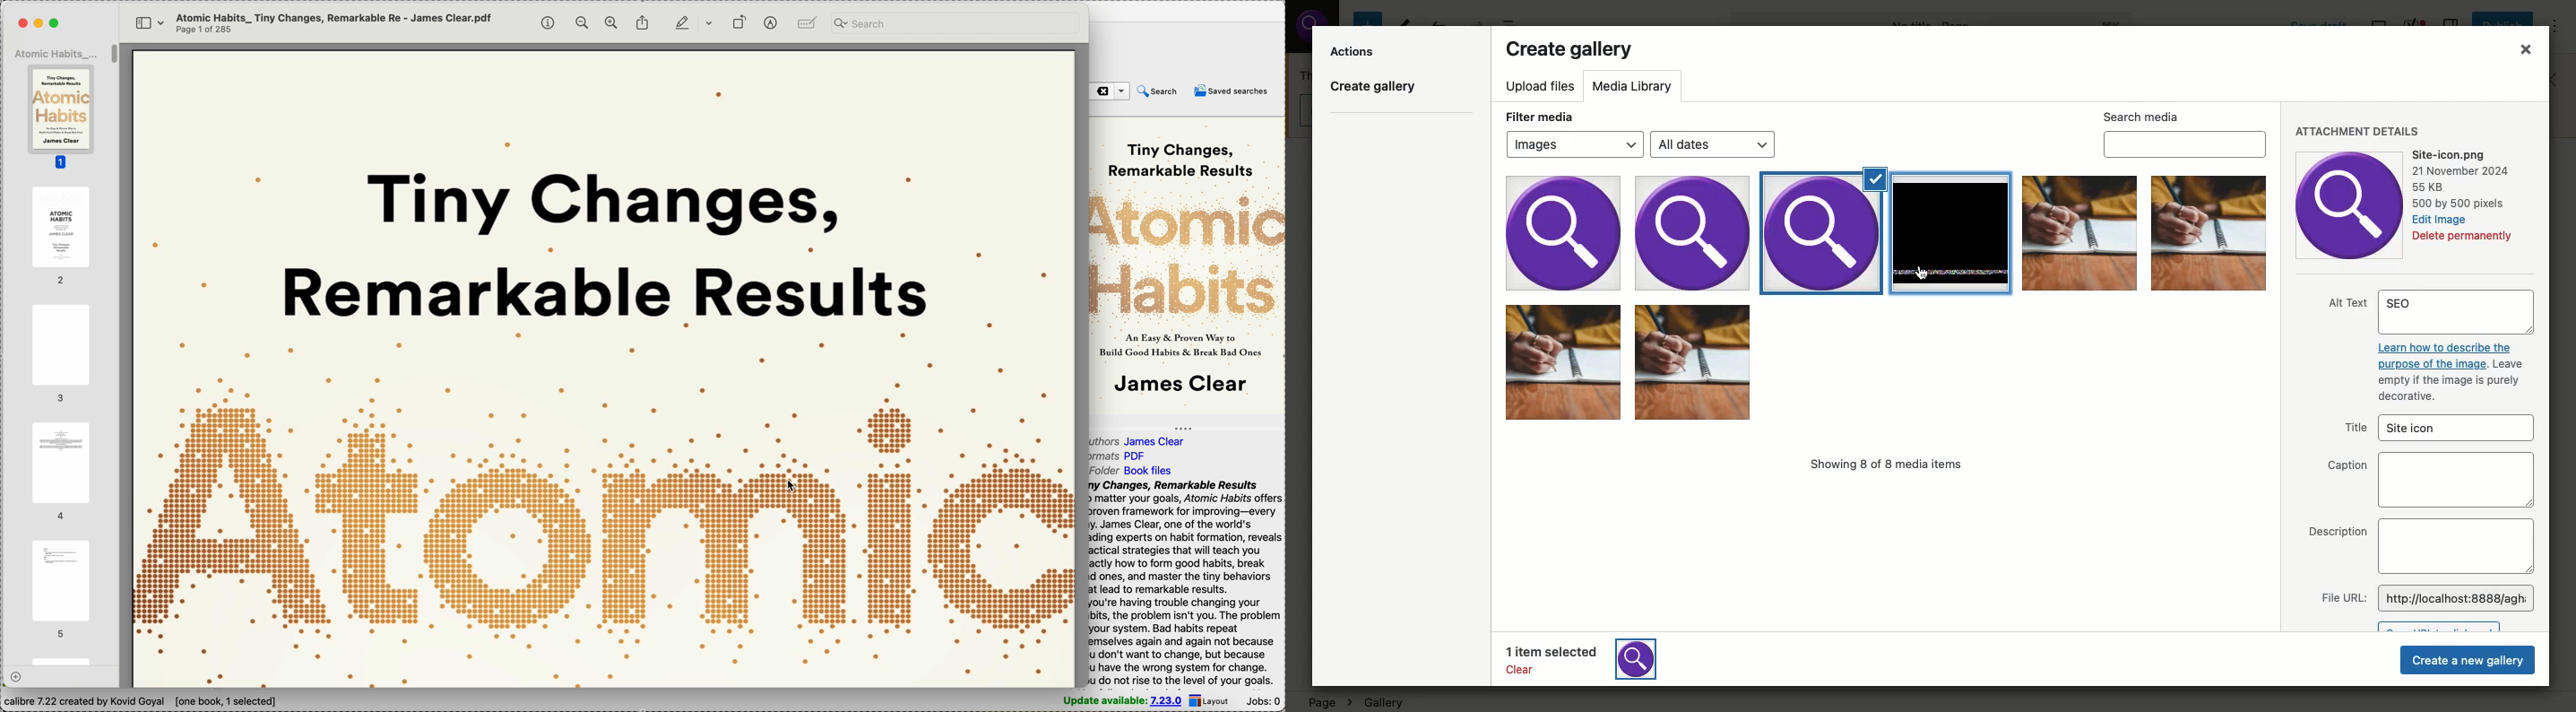 The height and width of the screenshot is (728, 2576). I want to click on authors, so click(1143, 441).